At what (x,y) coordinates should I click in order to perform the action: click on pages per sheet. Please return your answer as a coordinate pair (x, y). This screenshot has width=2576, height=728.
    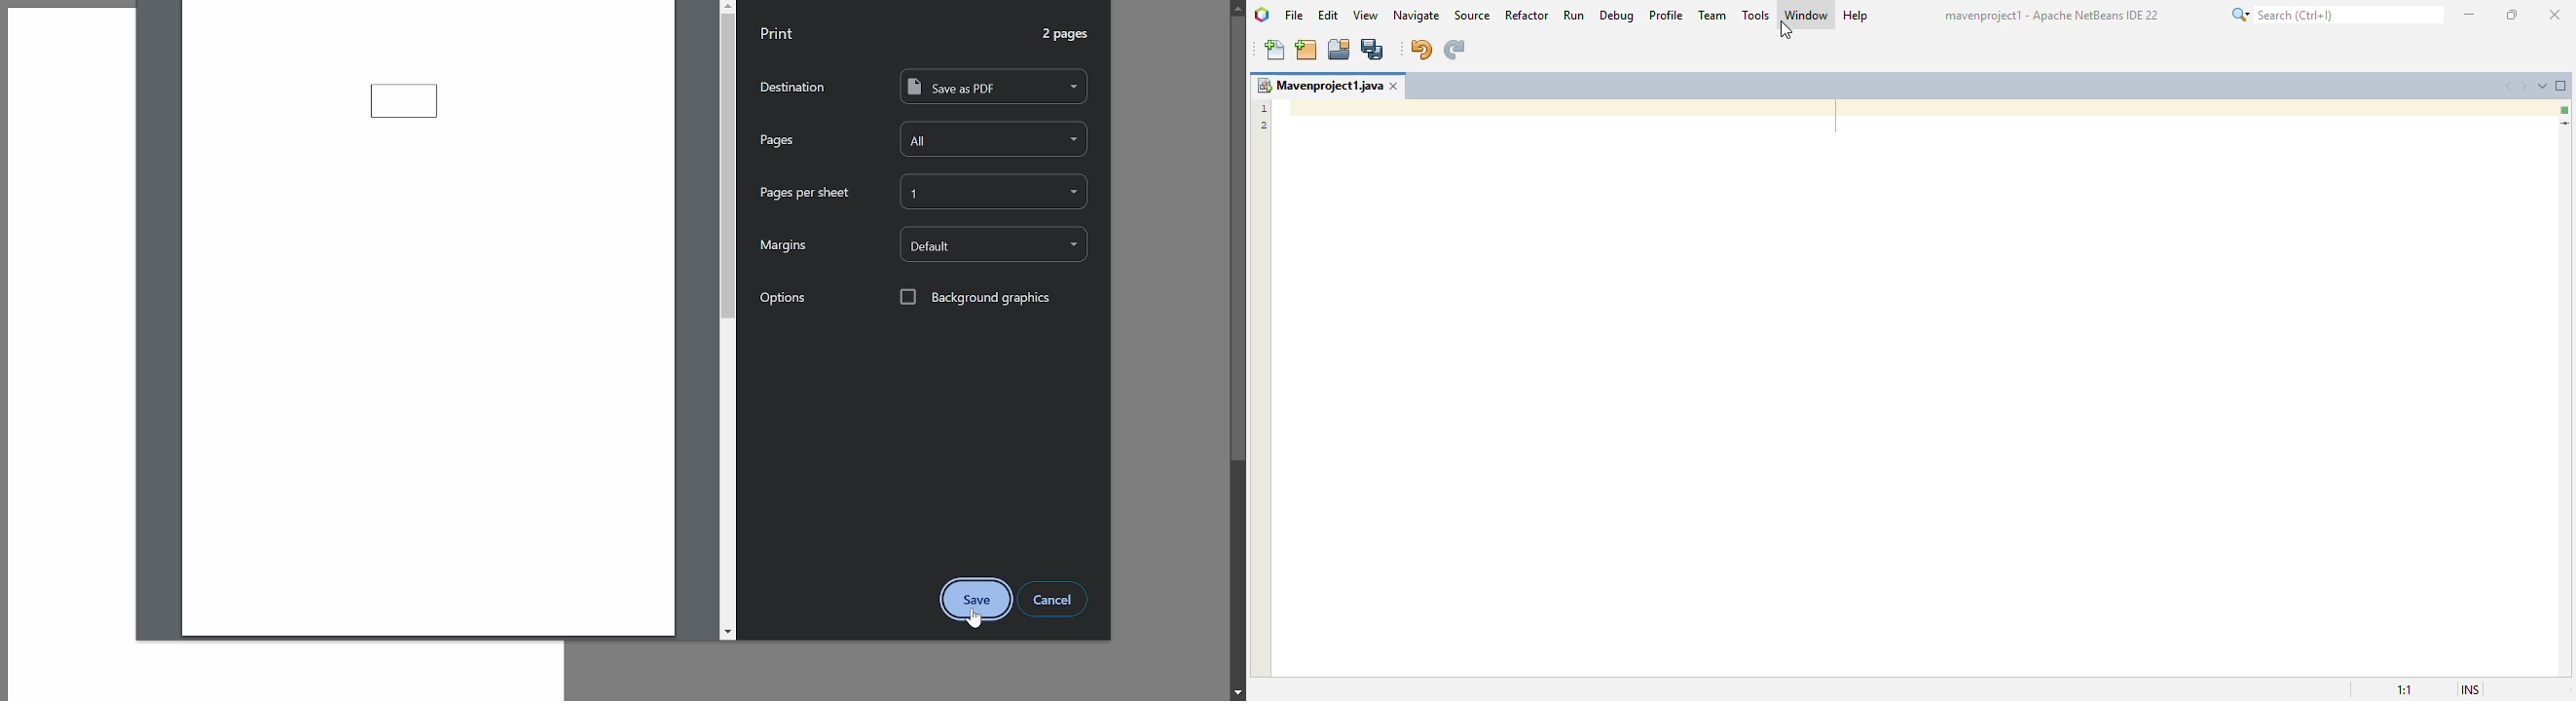
    Looking at the image, I should click on (812, 193).